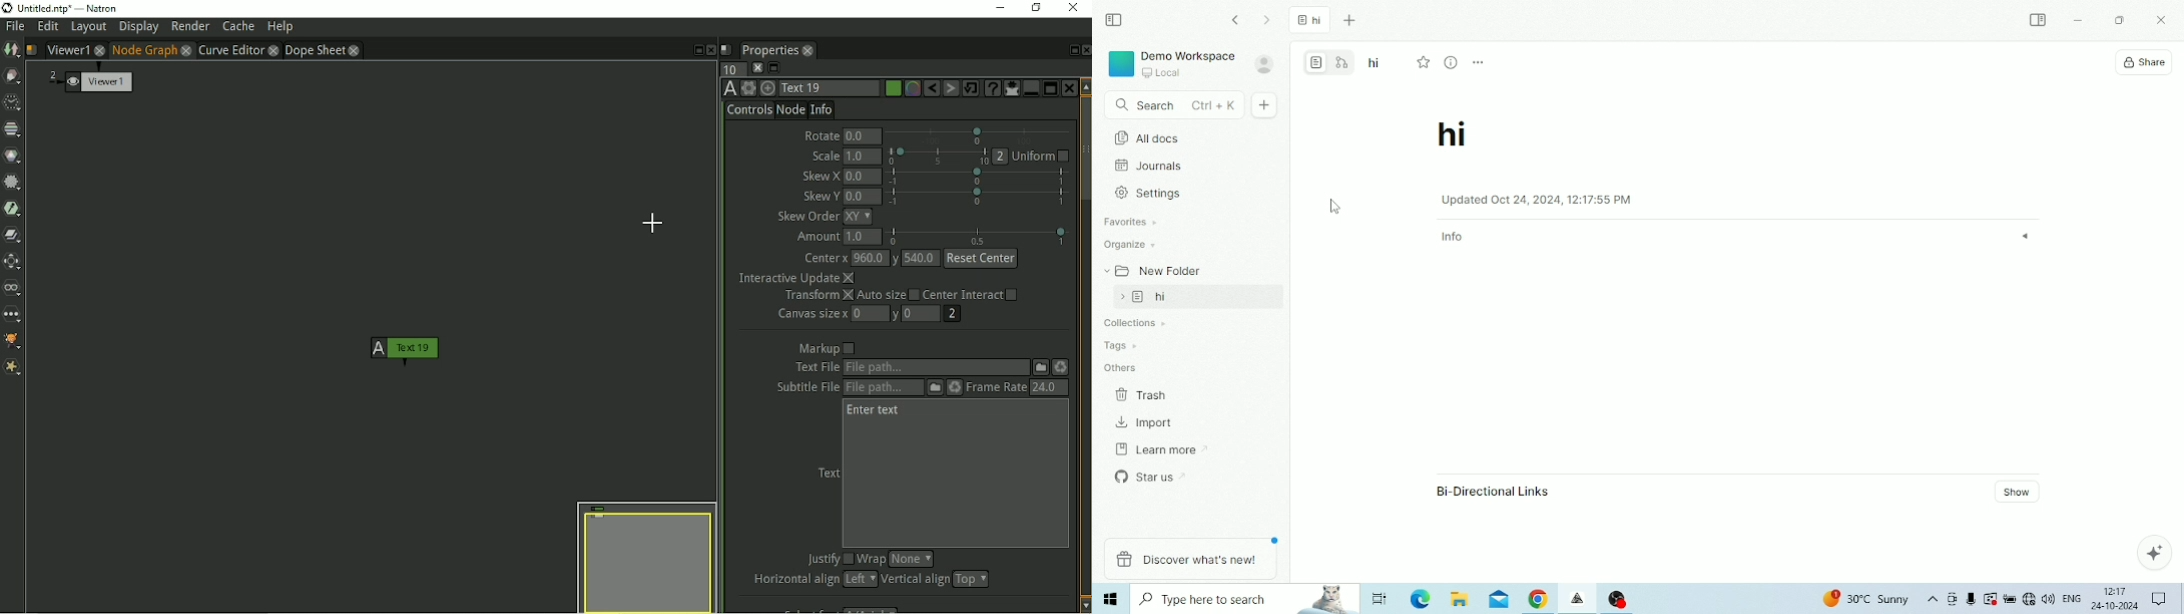 The height and width of the screenshot is (616, 2184). Describe the element at coordinates (749, 88) in the screenshot. I see `Settings and presets` at that location.